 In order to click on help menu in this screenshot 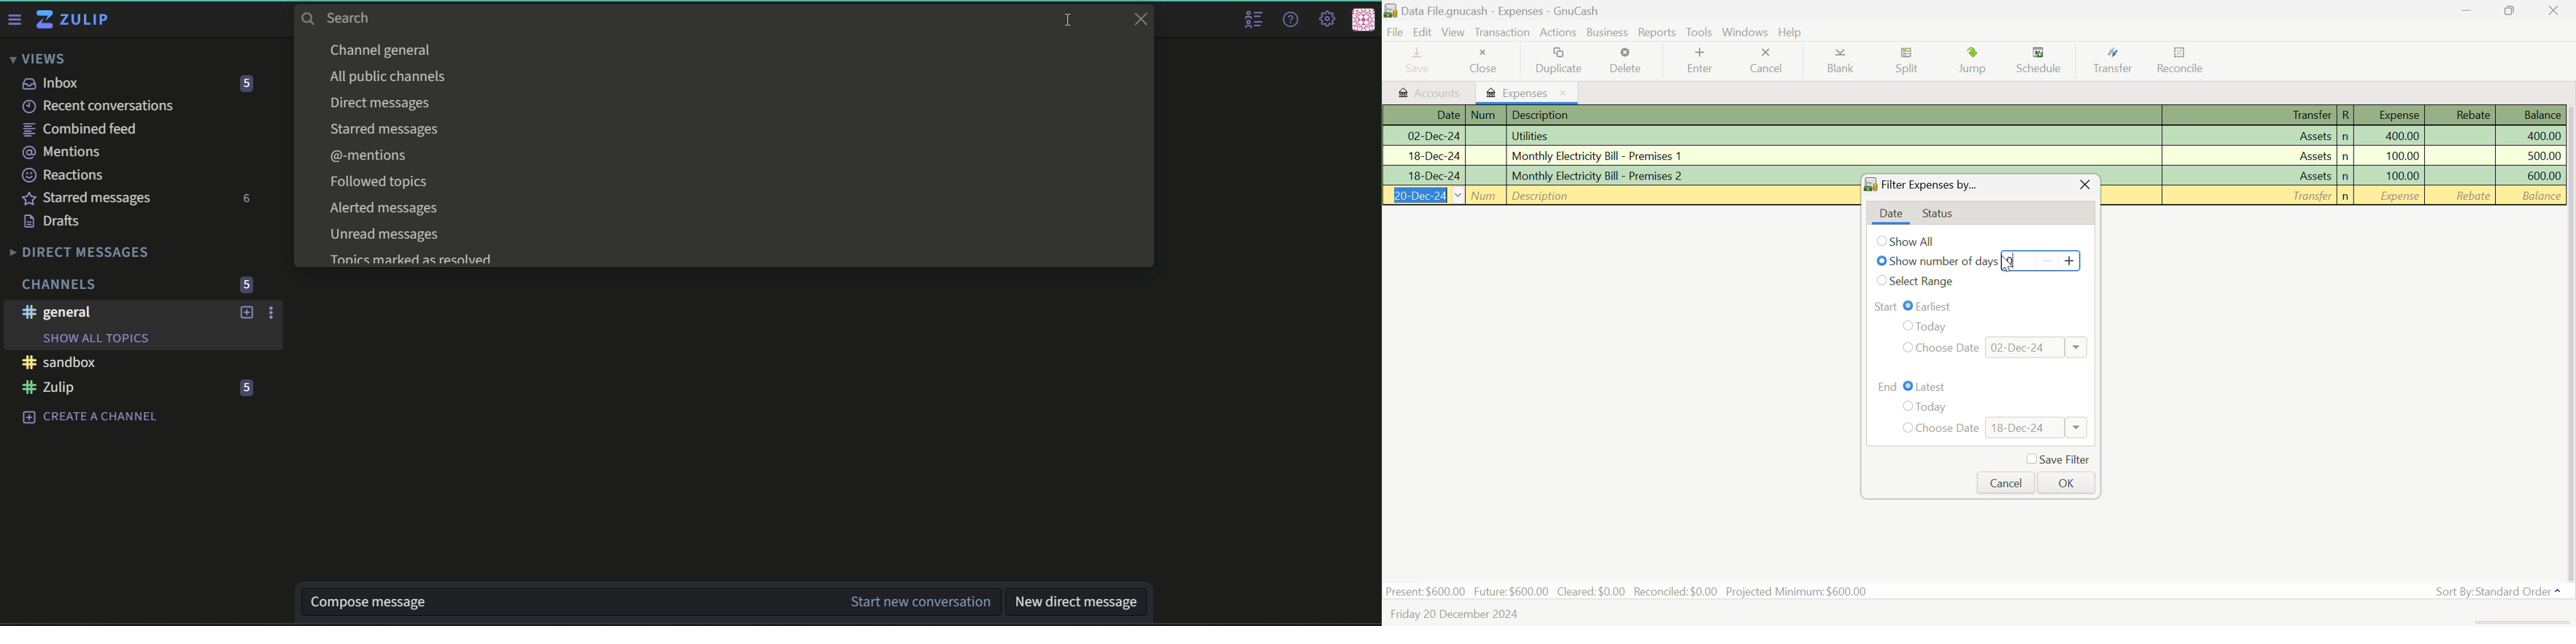, I will do `click(1293, 18)`.